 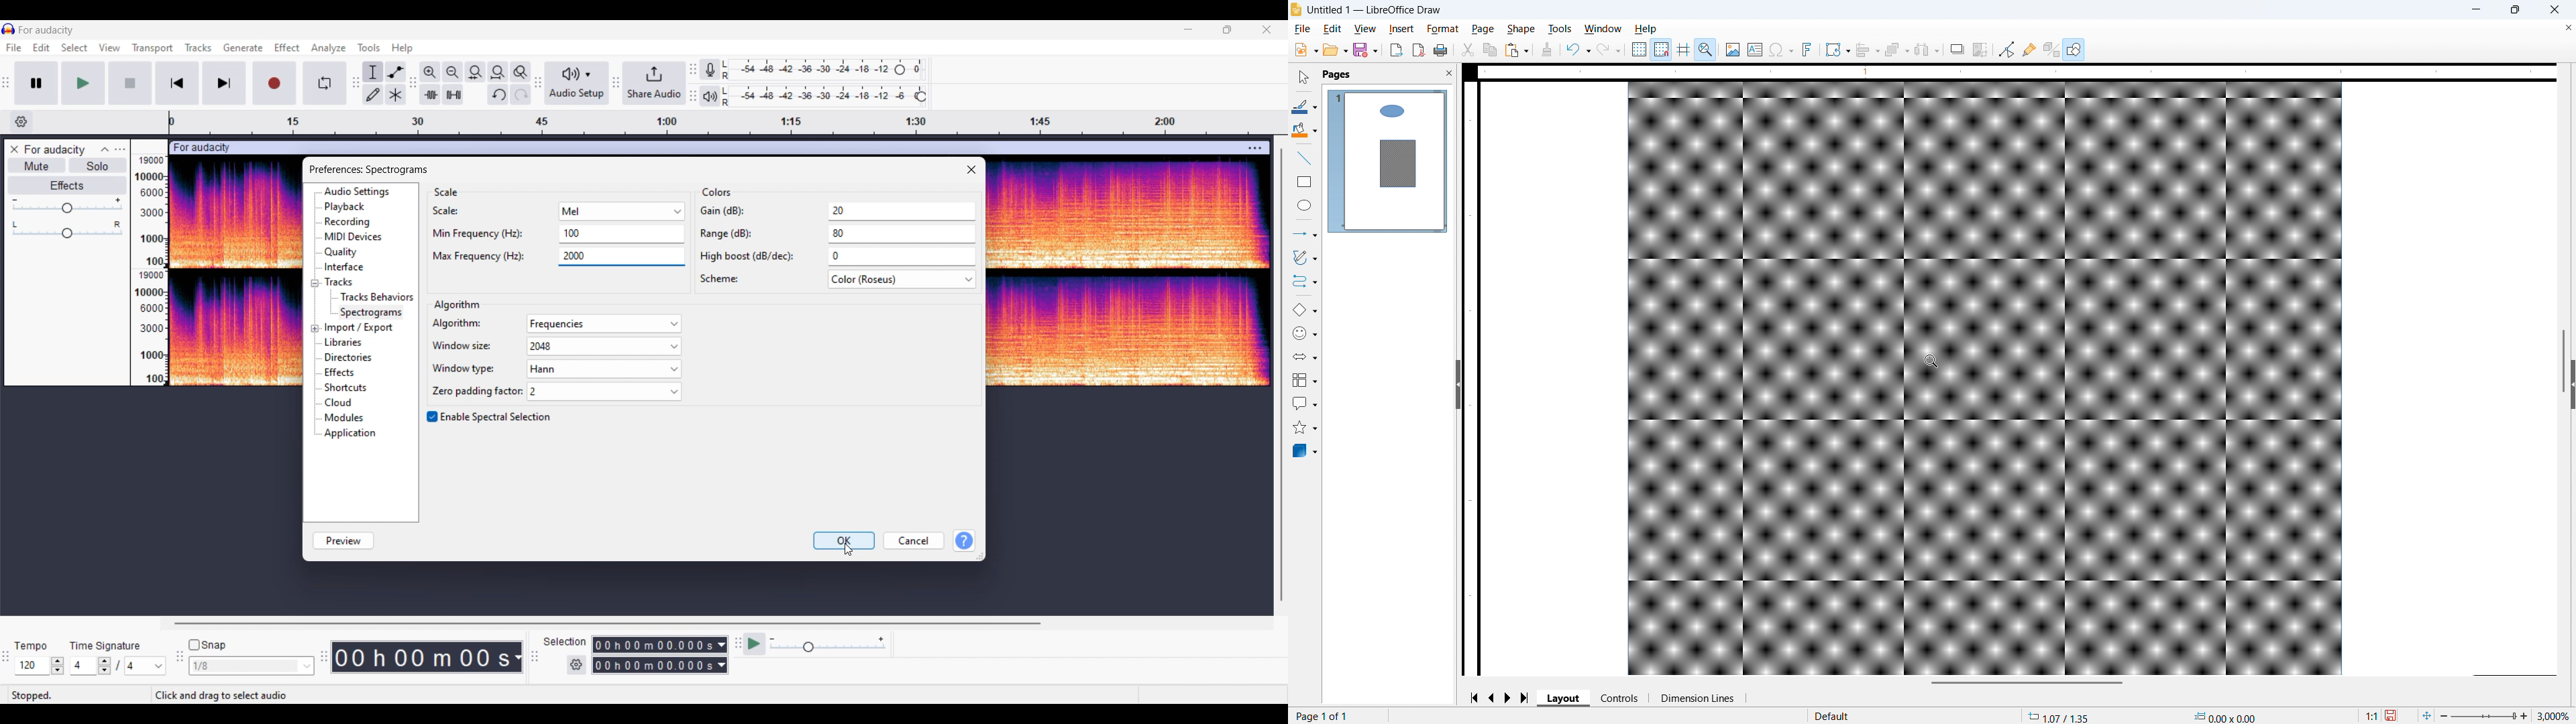 I want to click on Print , so click(x=1441, y=50).